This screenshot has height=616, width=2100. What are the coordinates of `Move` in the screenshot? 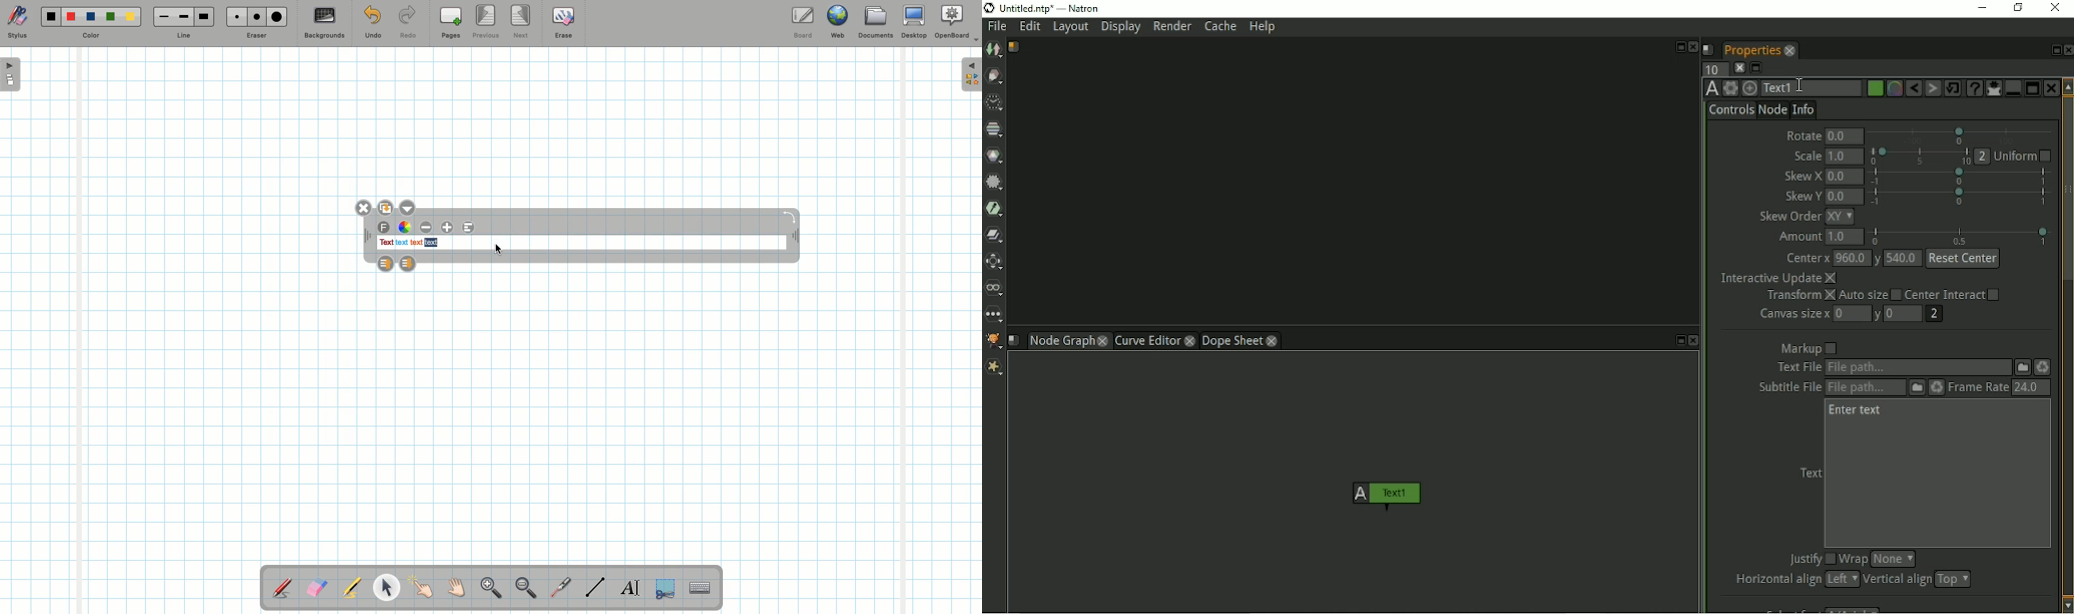 It's located at (794, 237).